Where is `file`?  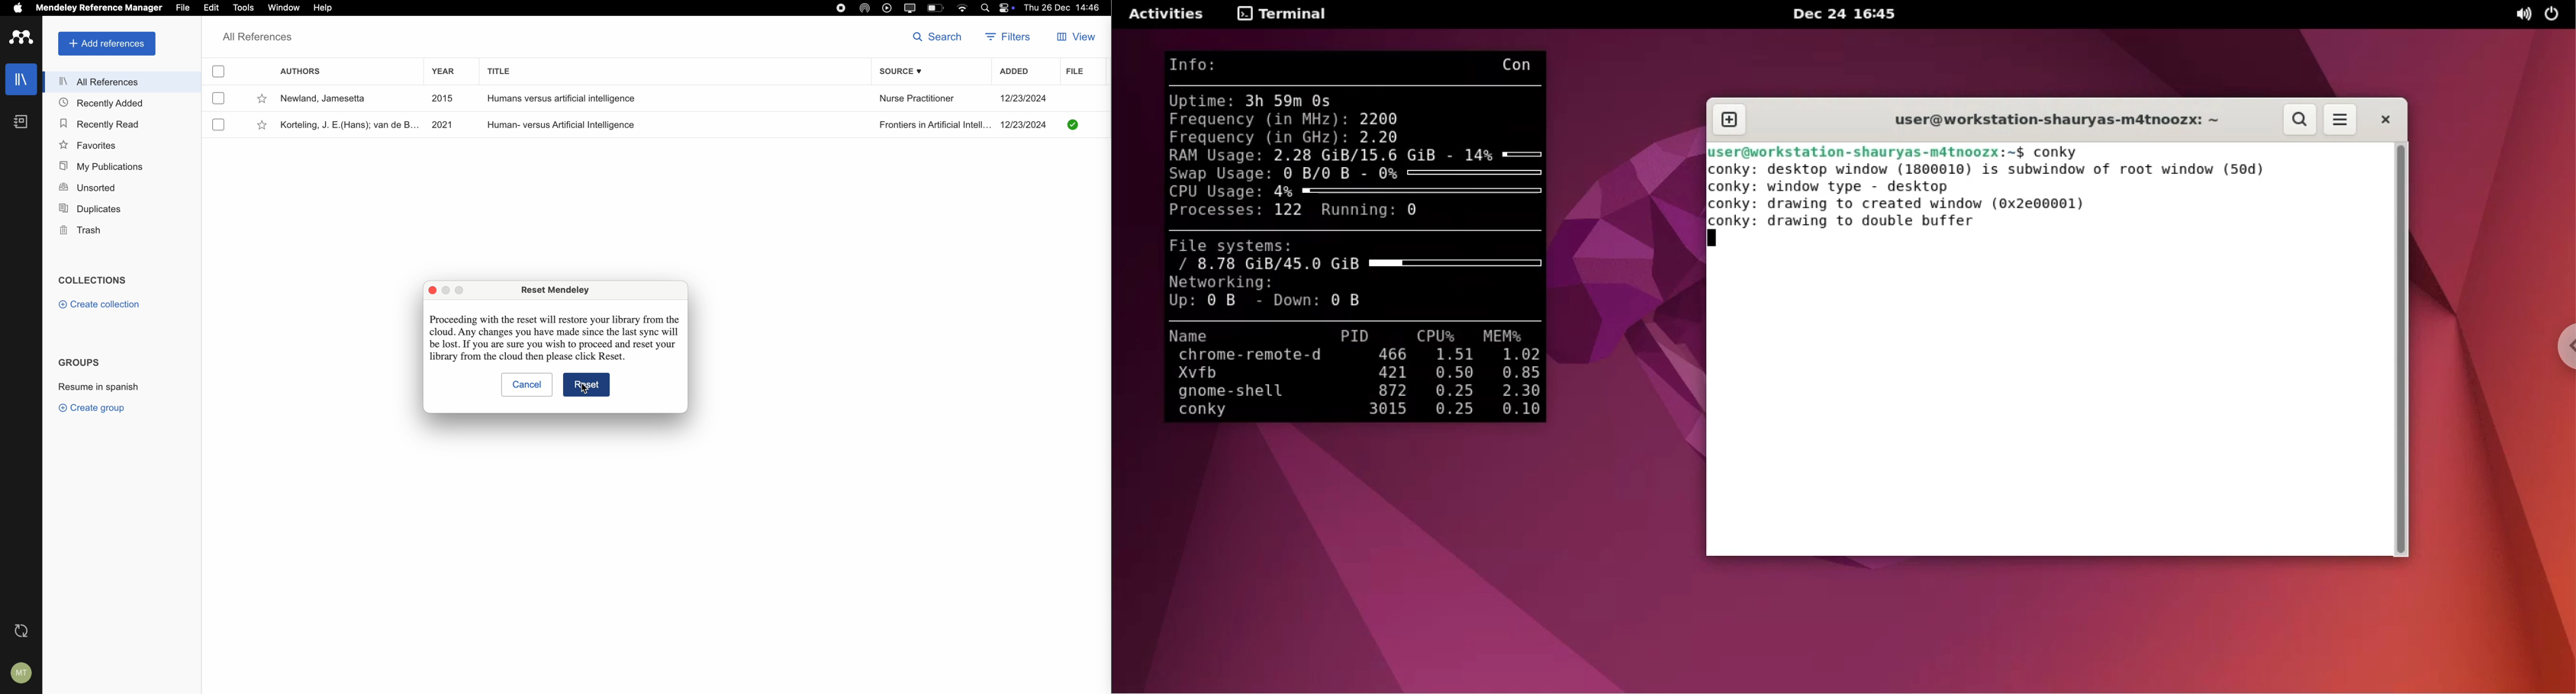
file is located at coordinates (1080, 70).